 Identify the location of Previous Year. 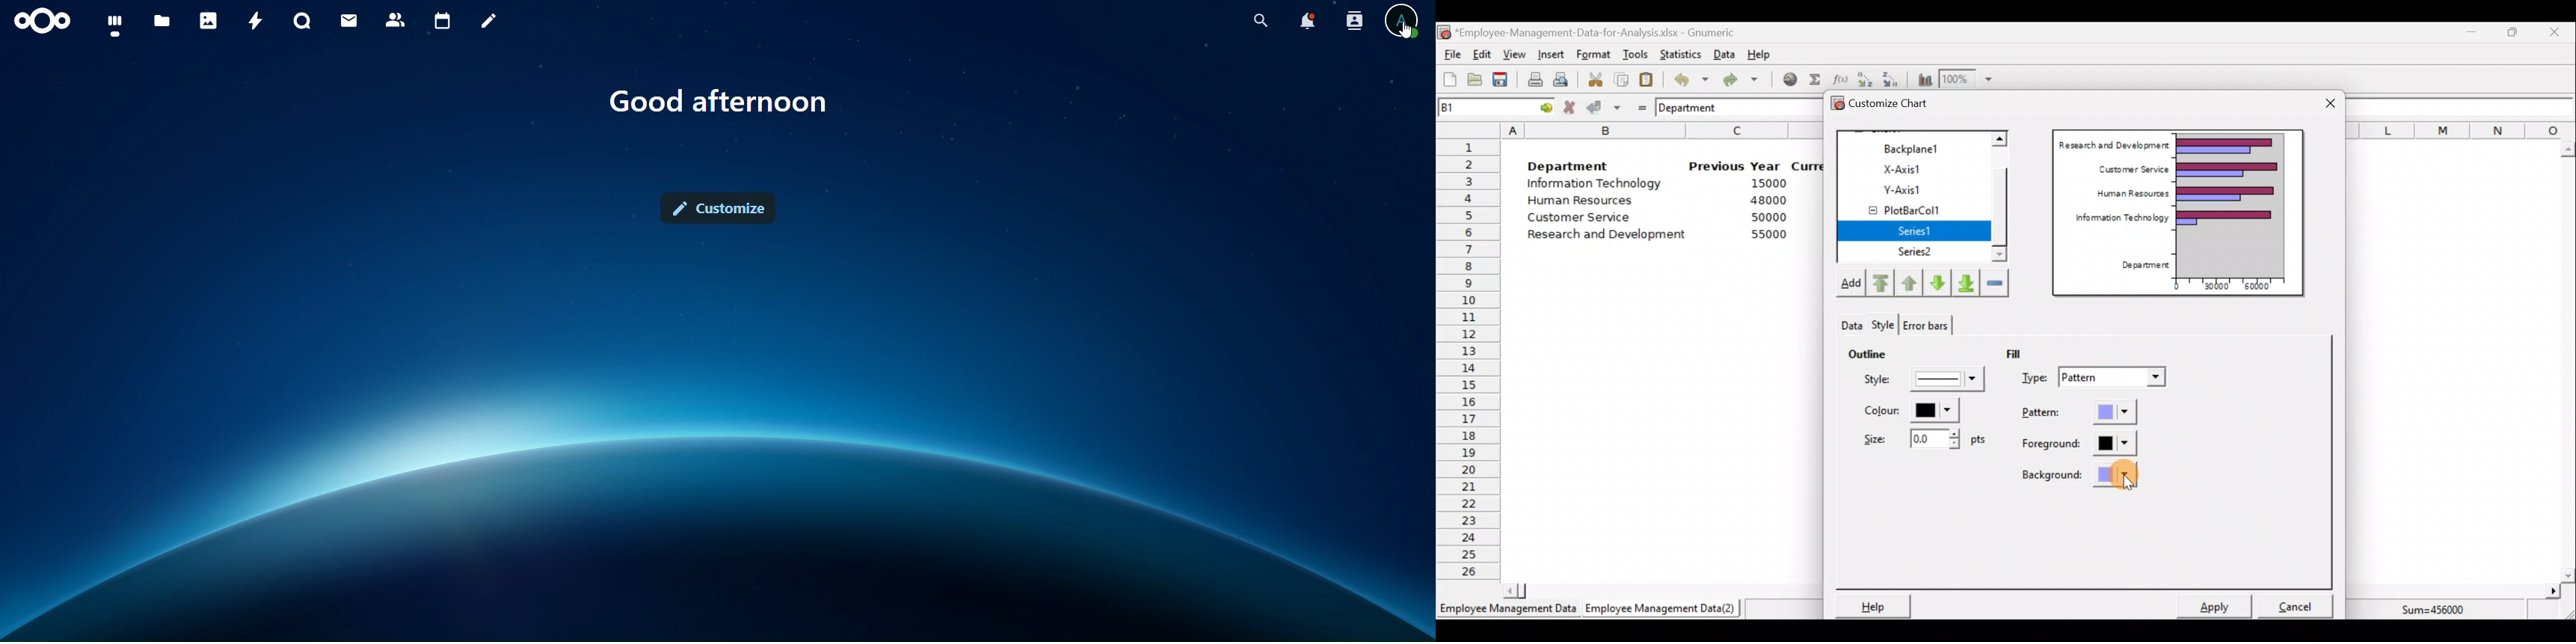
(1735, 166).